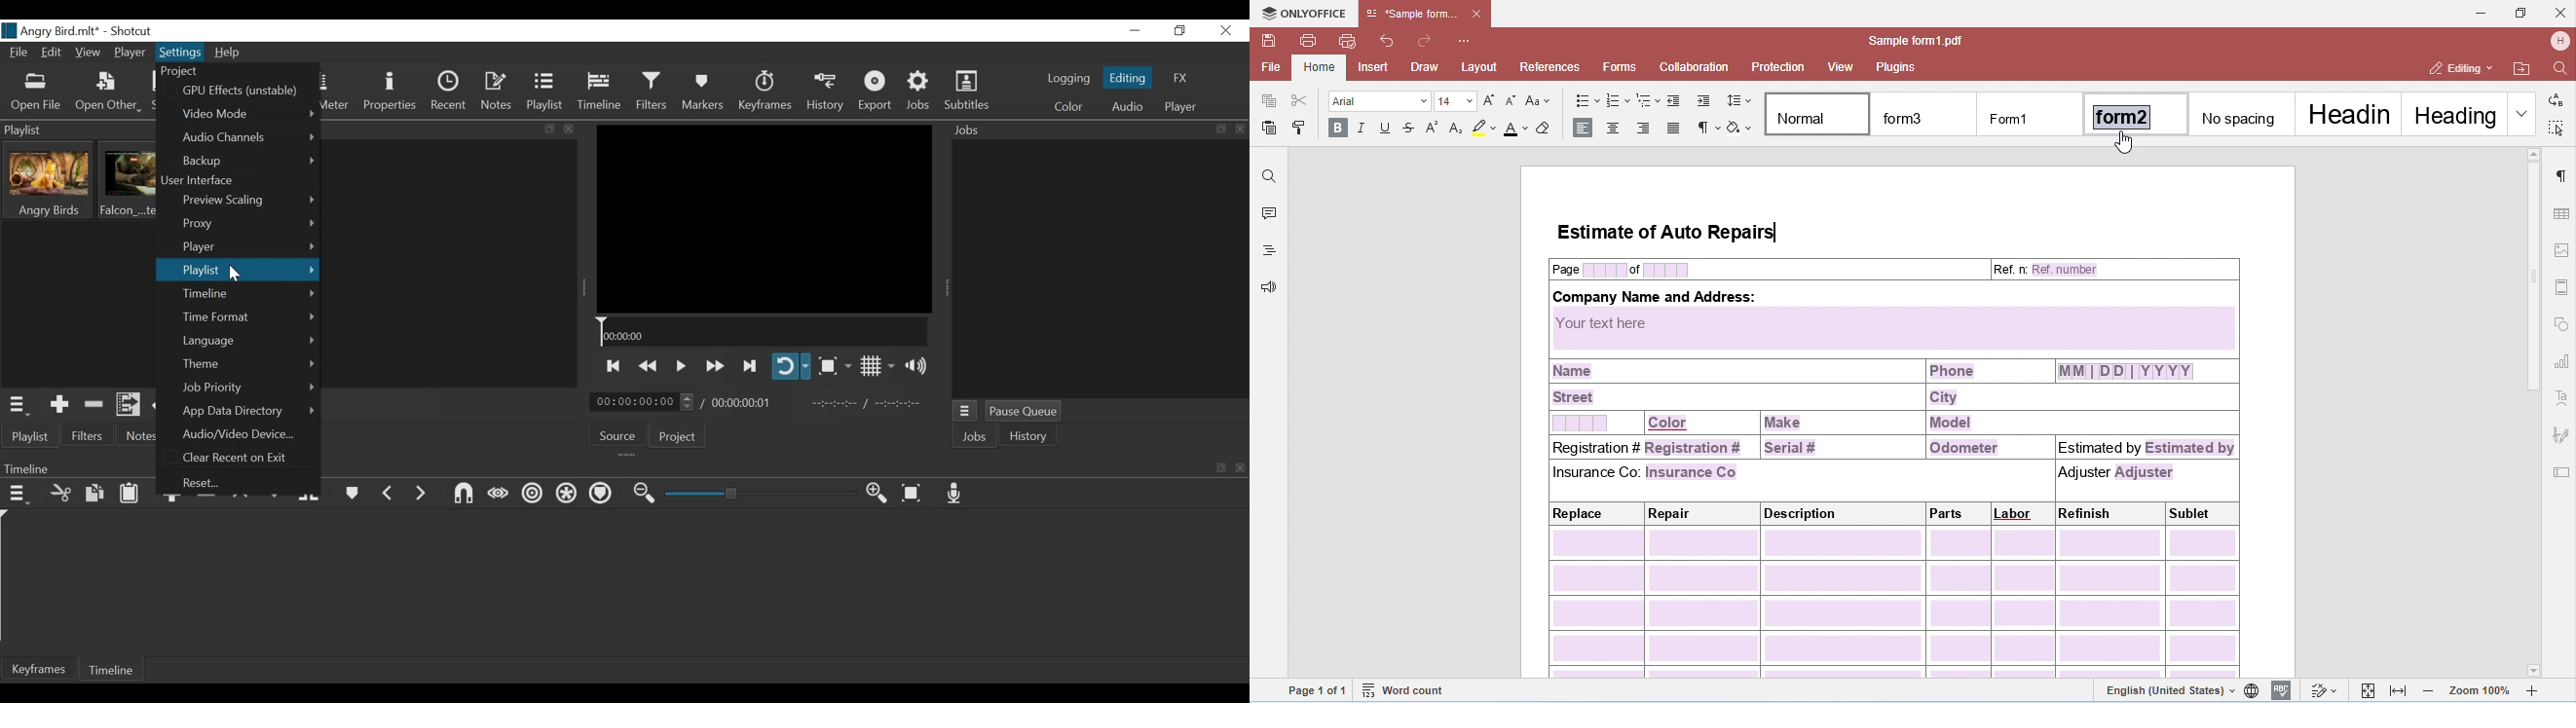 This screenshot has width=2576, height=728. I want to click on Keyframe, so click(764, 92).